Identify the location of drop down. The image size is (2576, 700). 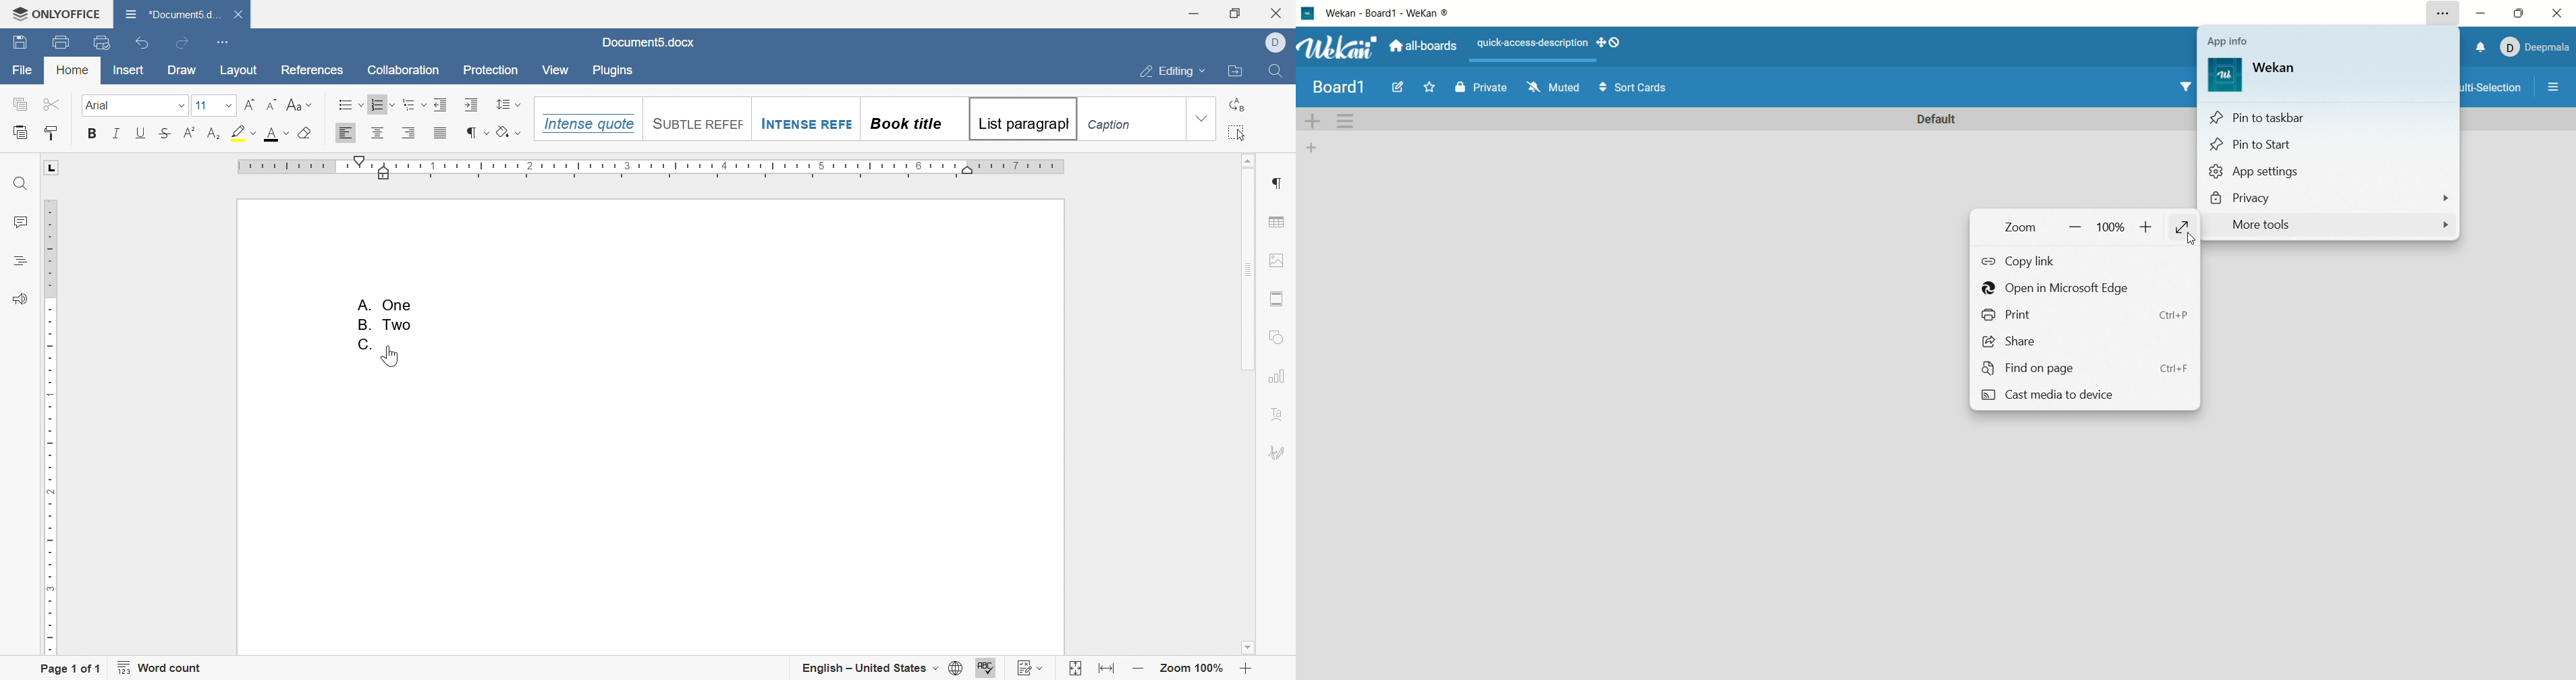
(230, 105).